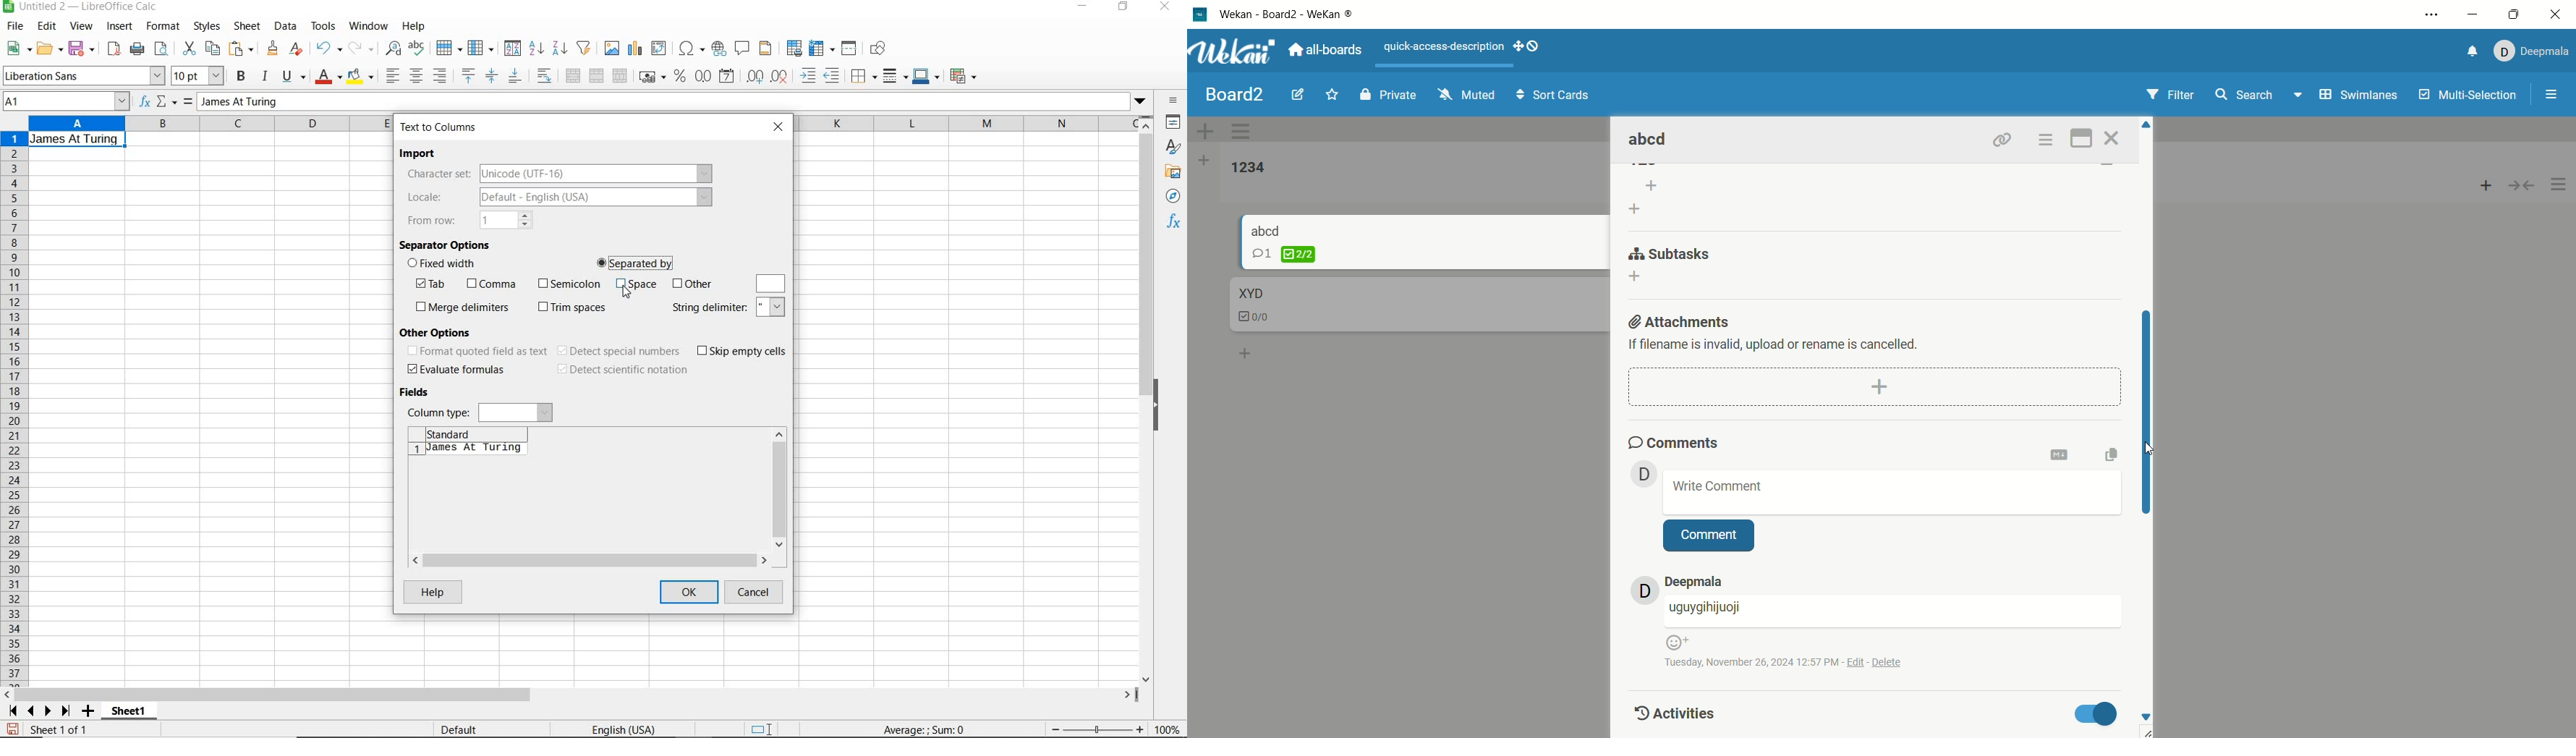 This screenshot has height=756, width=2576. Describe the element at coordinates (368, 27) in the screenshot. I see `window` at that location.